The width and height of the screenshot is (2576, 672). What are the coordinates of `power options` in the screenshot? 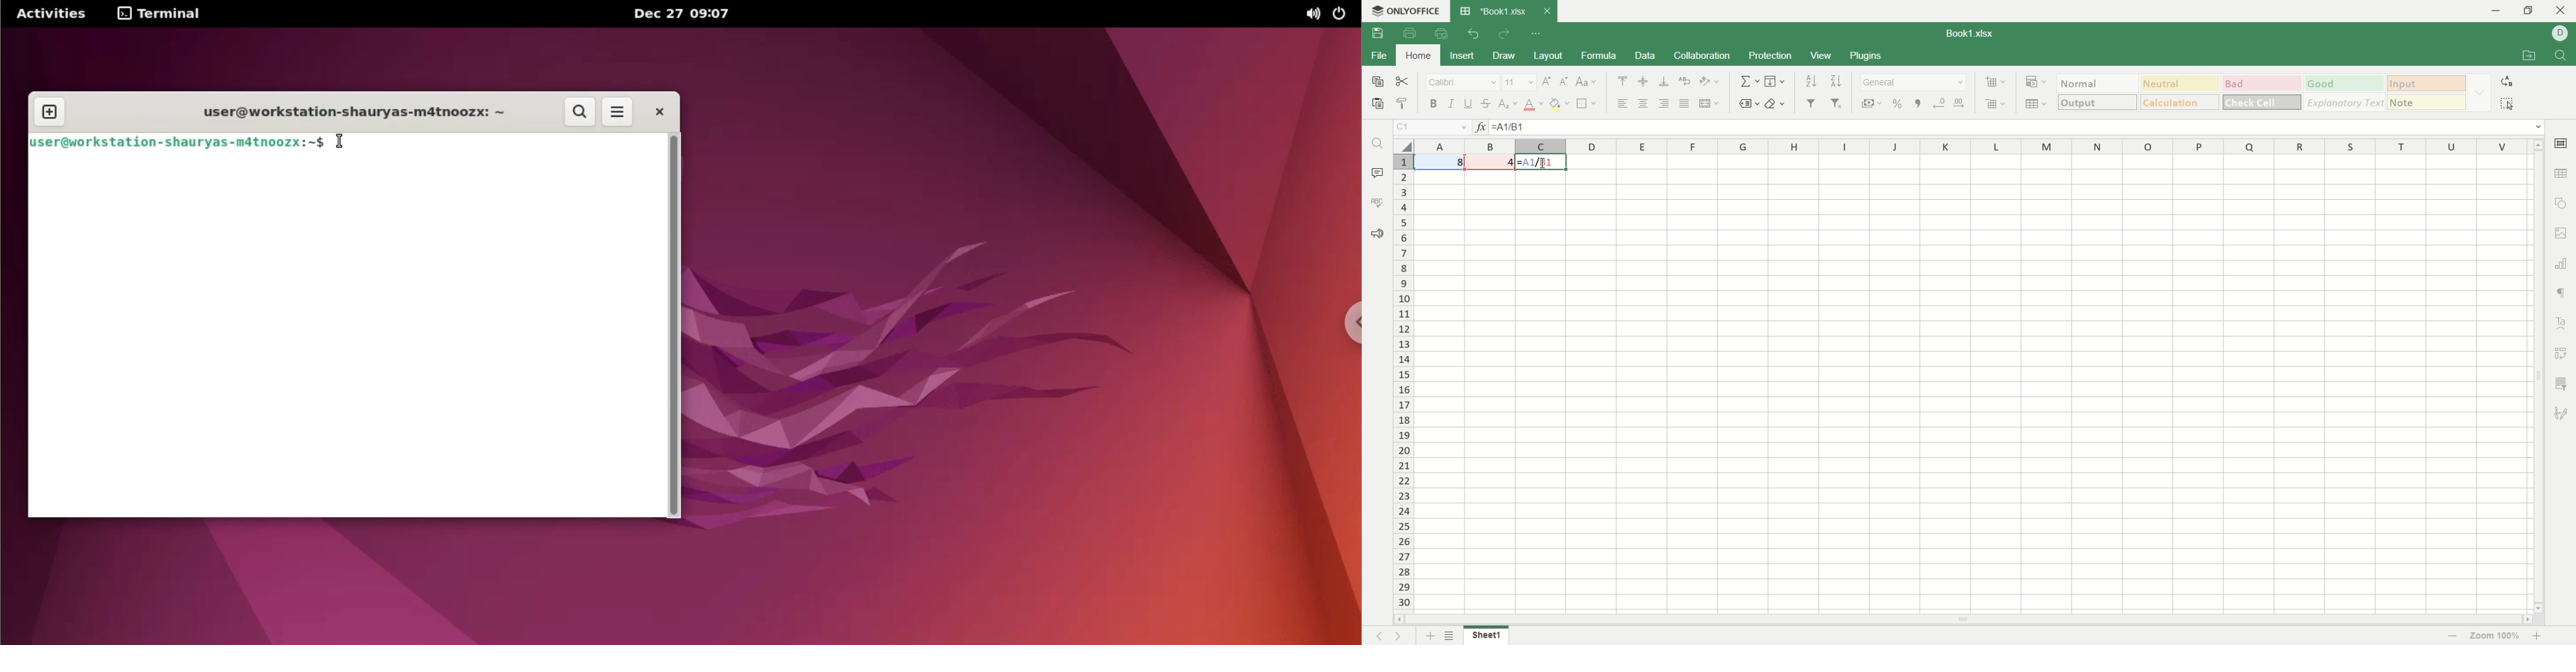 It's located at (1343, 13).